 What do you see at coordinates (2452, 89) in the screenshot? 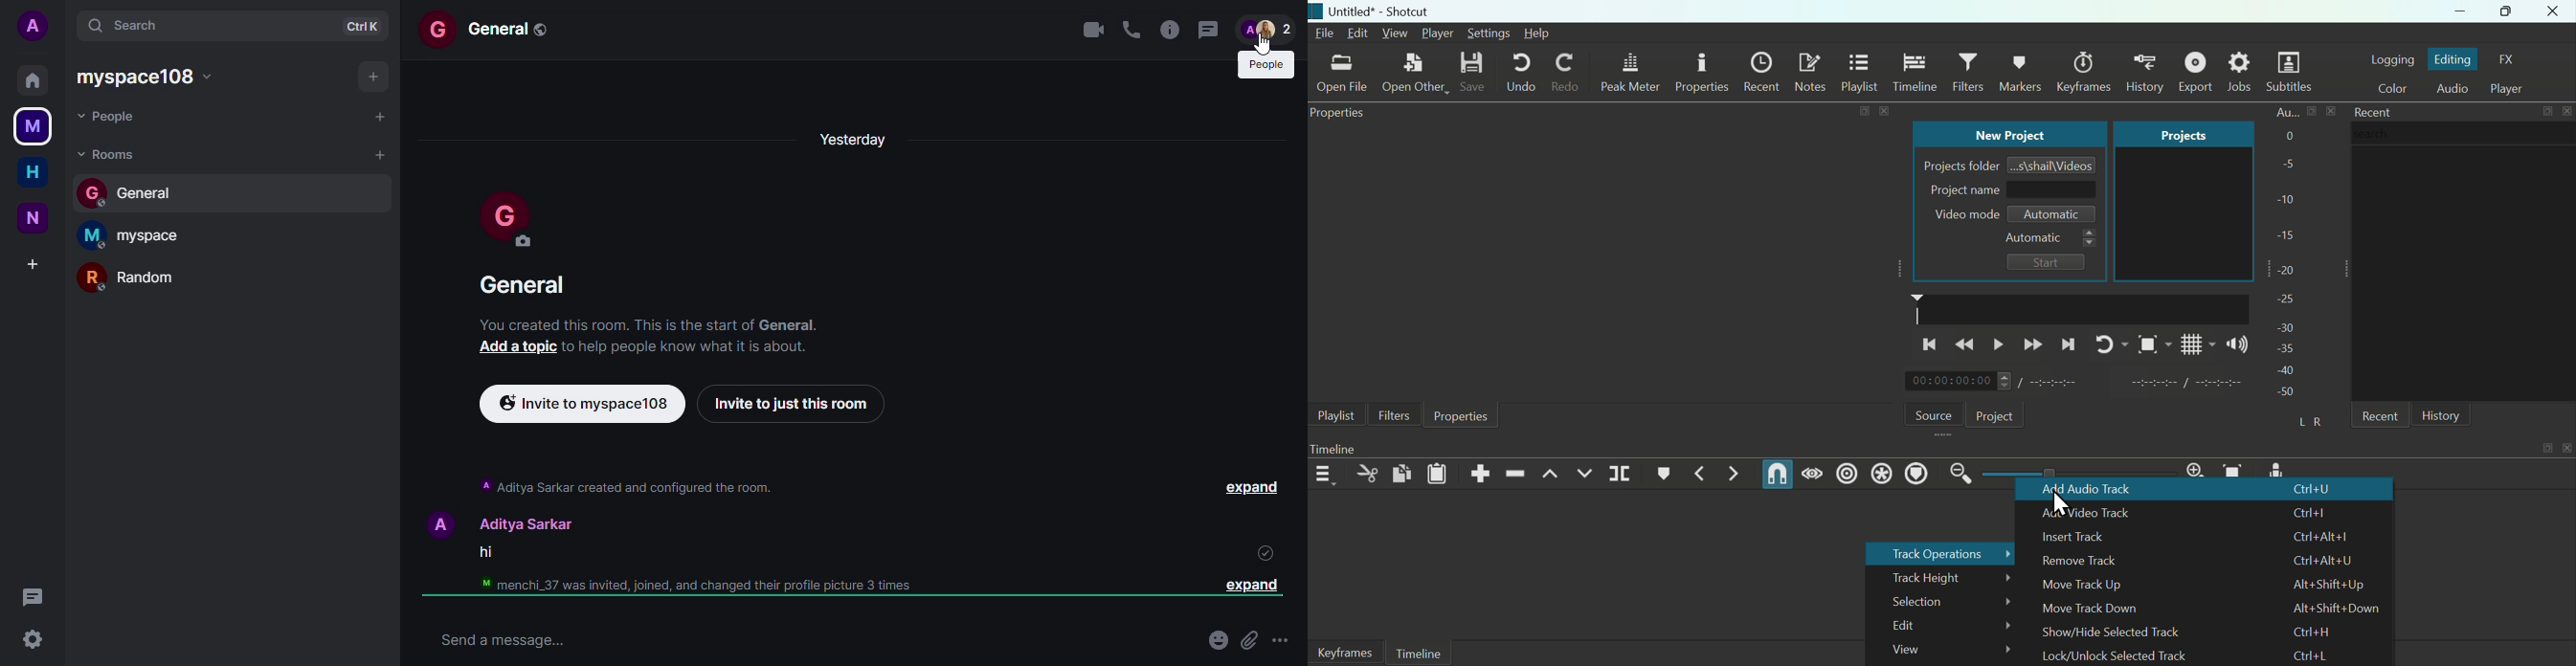
I see `Audio` at bounding box center [2452, 89].